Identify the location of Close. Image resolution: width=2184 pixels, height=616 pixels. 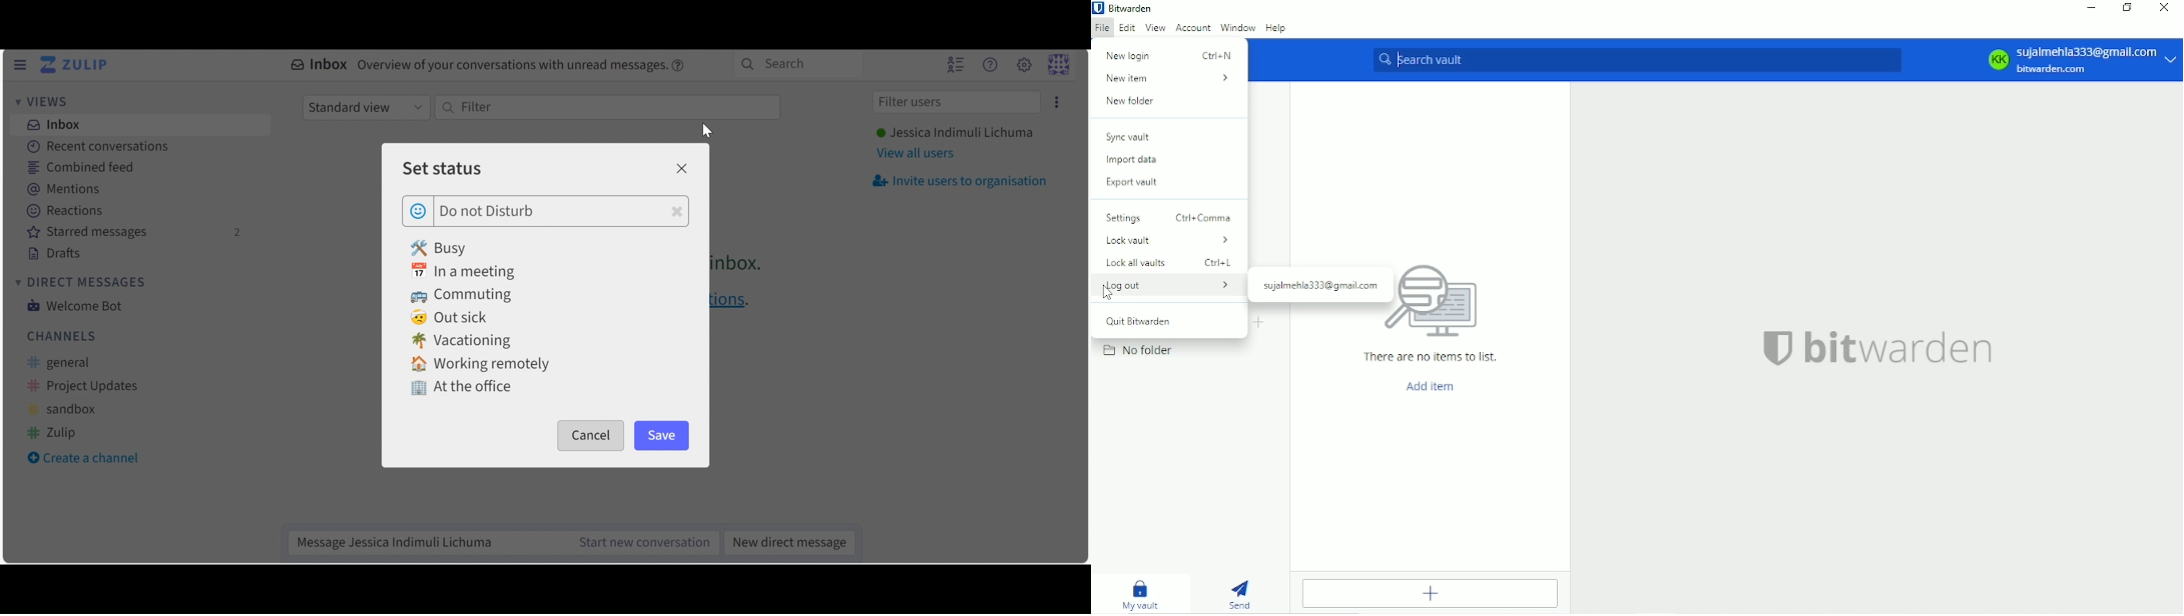
(681, 168).